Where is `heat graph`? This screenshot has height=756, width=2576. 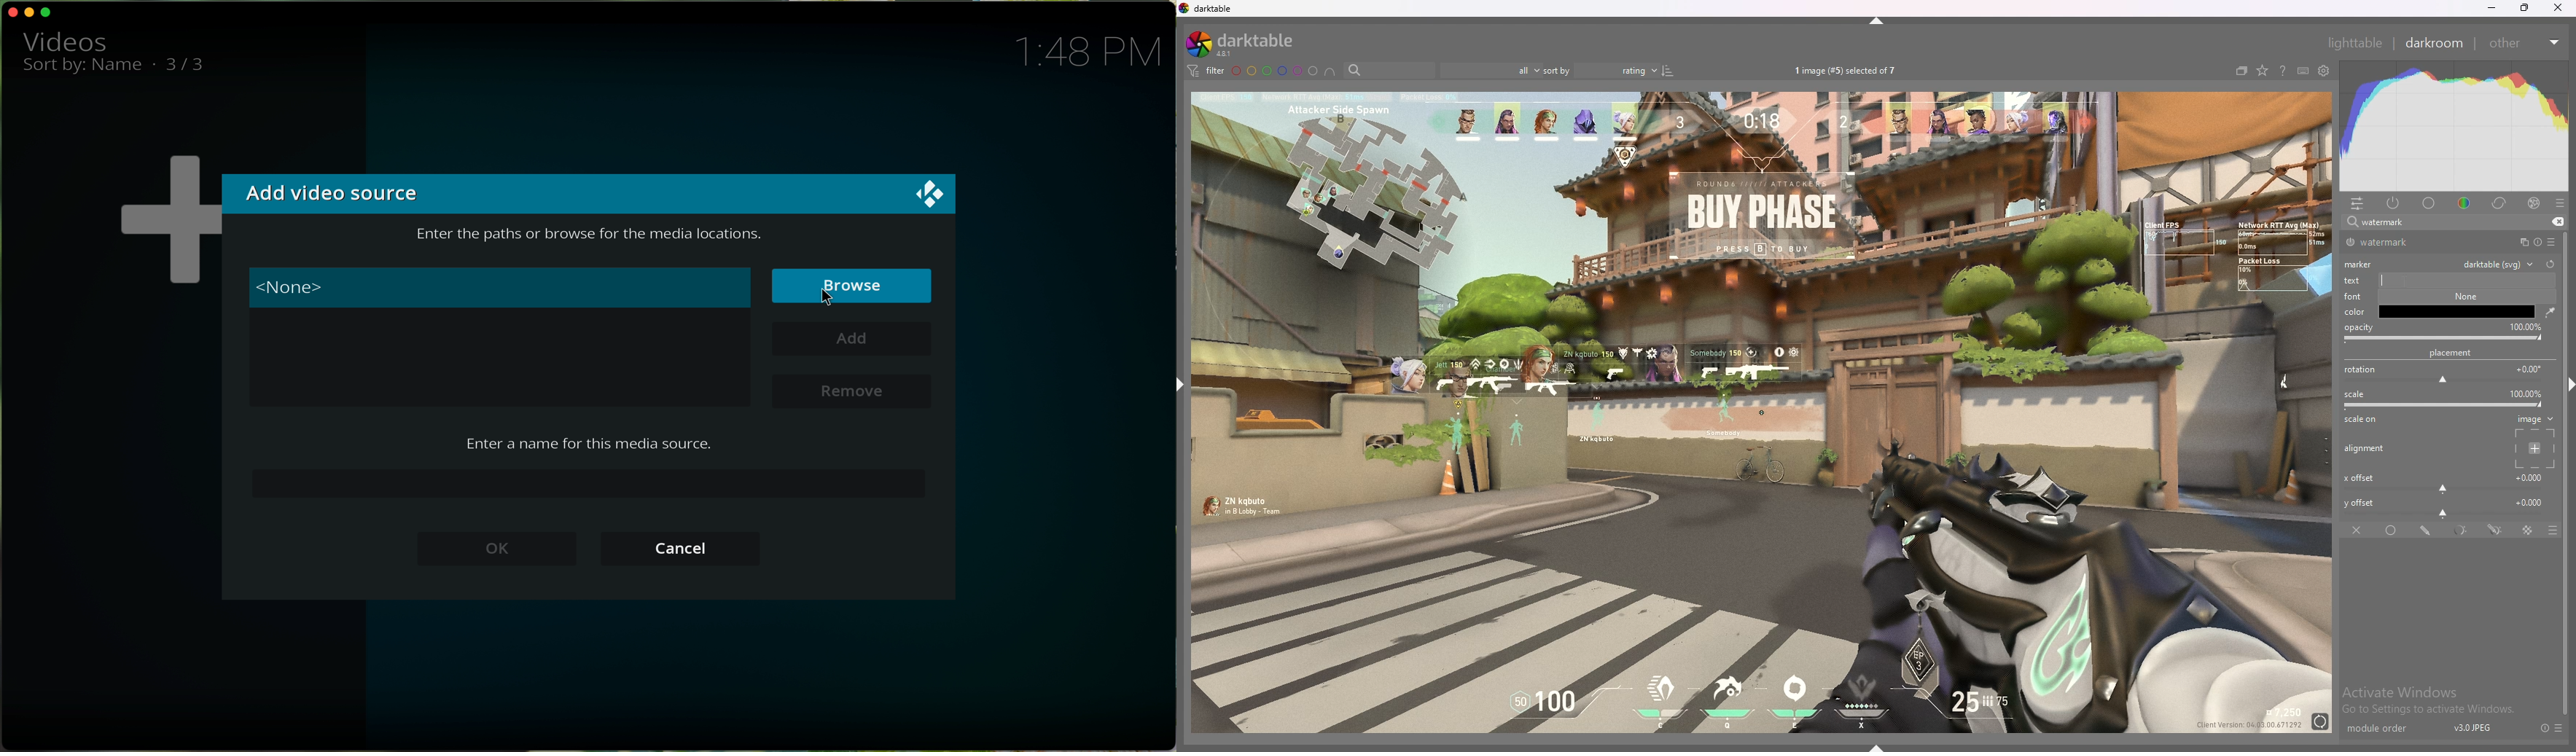
heat graph is located at coordinates (2454, 126).